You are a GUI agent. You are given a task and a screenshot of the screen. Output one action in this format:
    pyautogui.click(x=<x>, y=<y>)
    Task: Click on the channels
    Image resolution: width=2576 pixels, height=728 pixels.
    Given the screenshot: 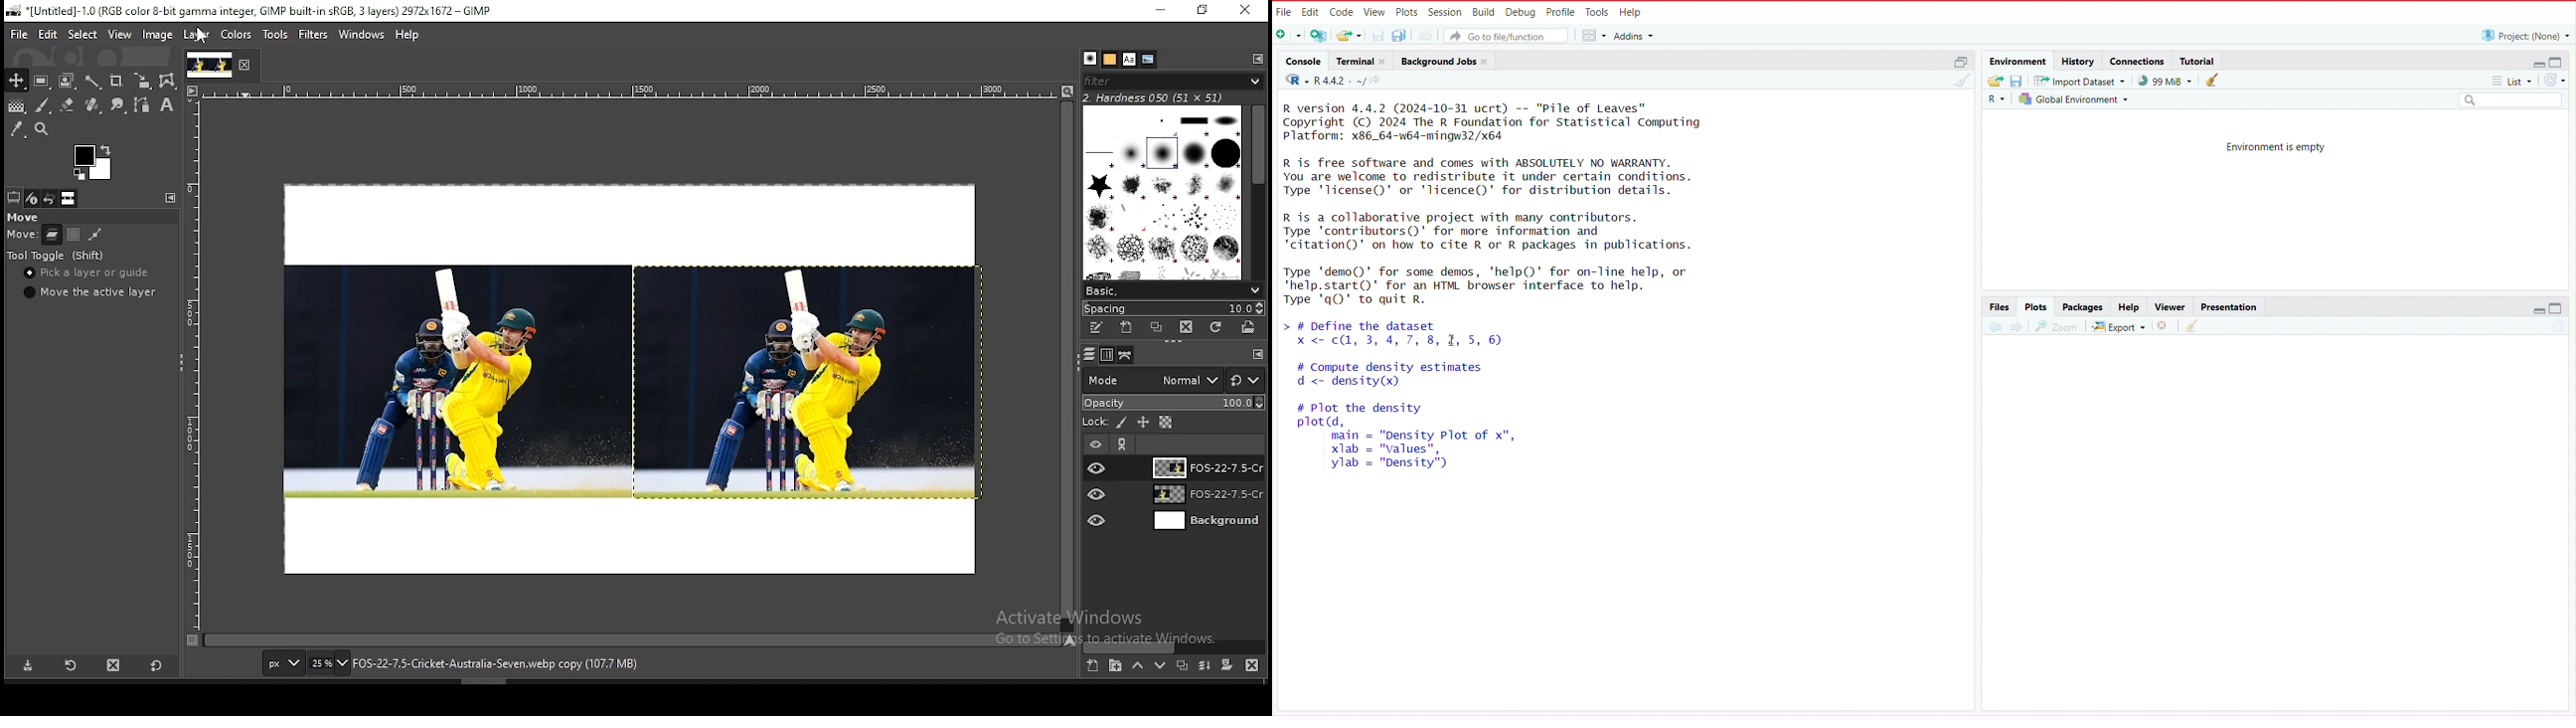 What is the action you would take?
    pyautogui.click(x=1105, y=356)
    